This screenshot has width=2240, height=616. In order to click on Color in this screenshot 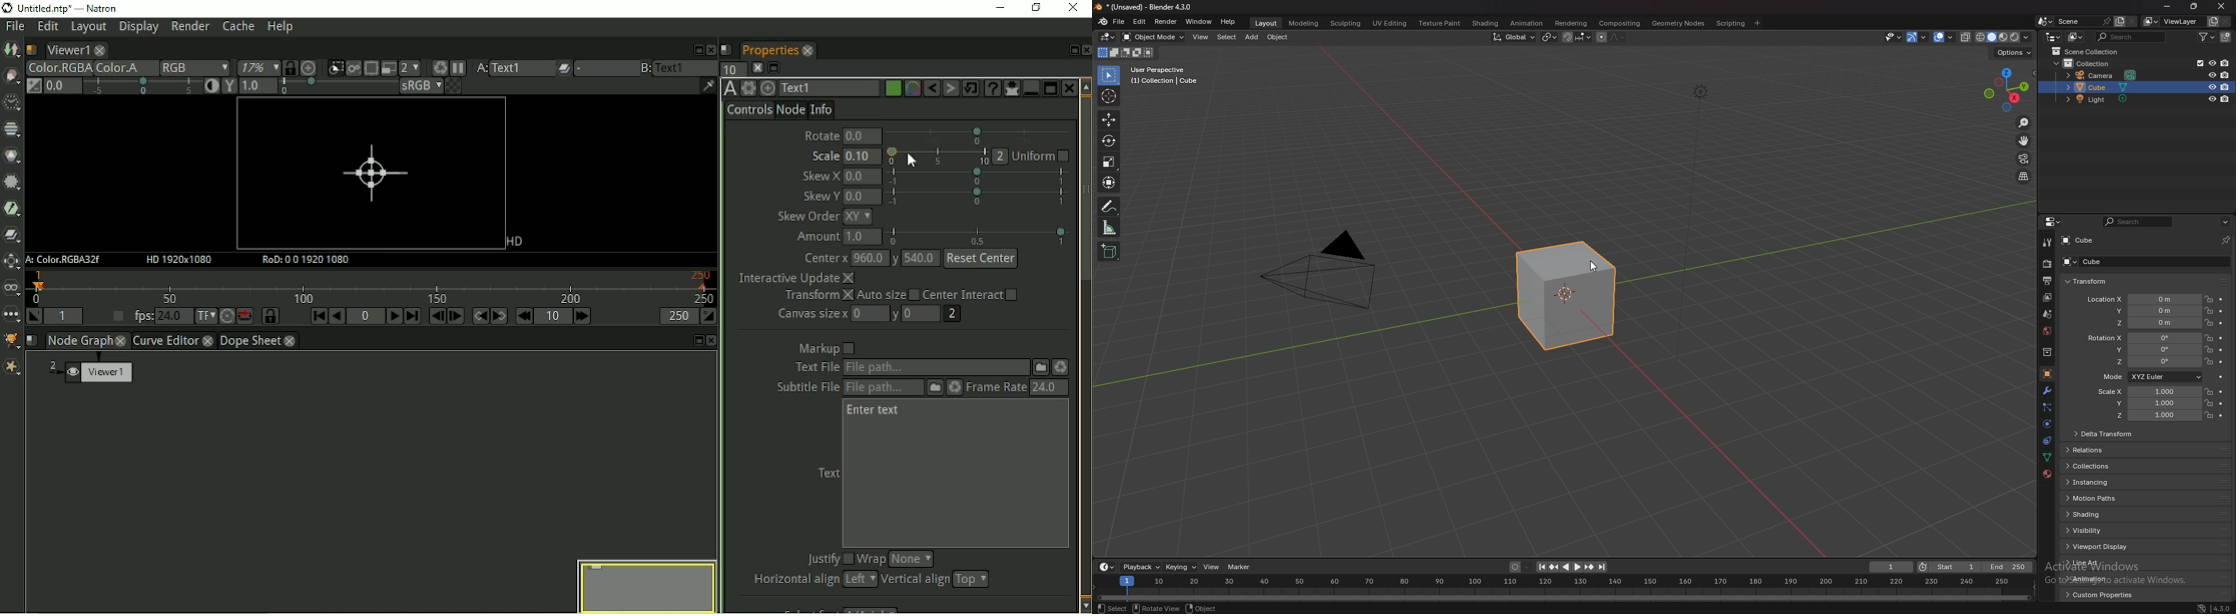, I will do `click(57, 68)`.